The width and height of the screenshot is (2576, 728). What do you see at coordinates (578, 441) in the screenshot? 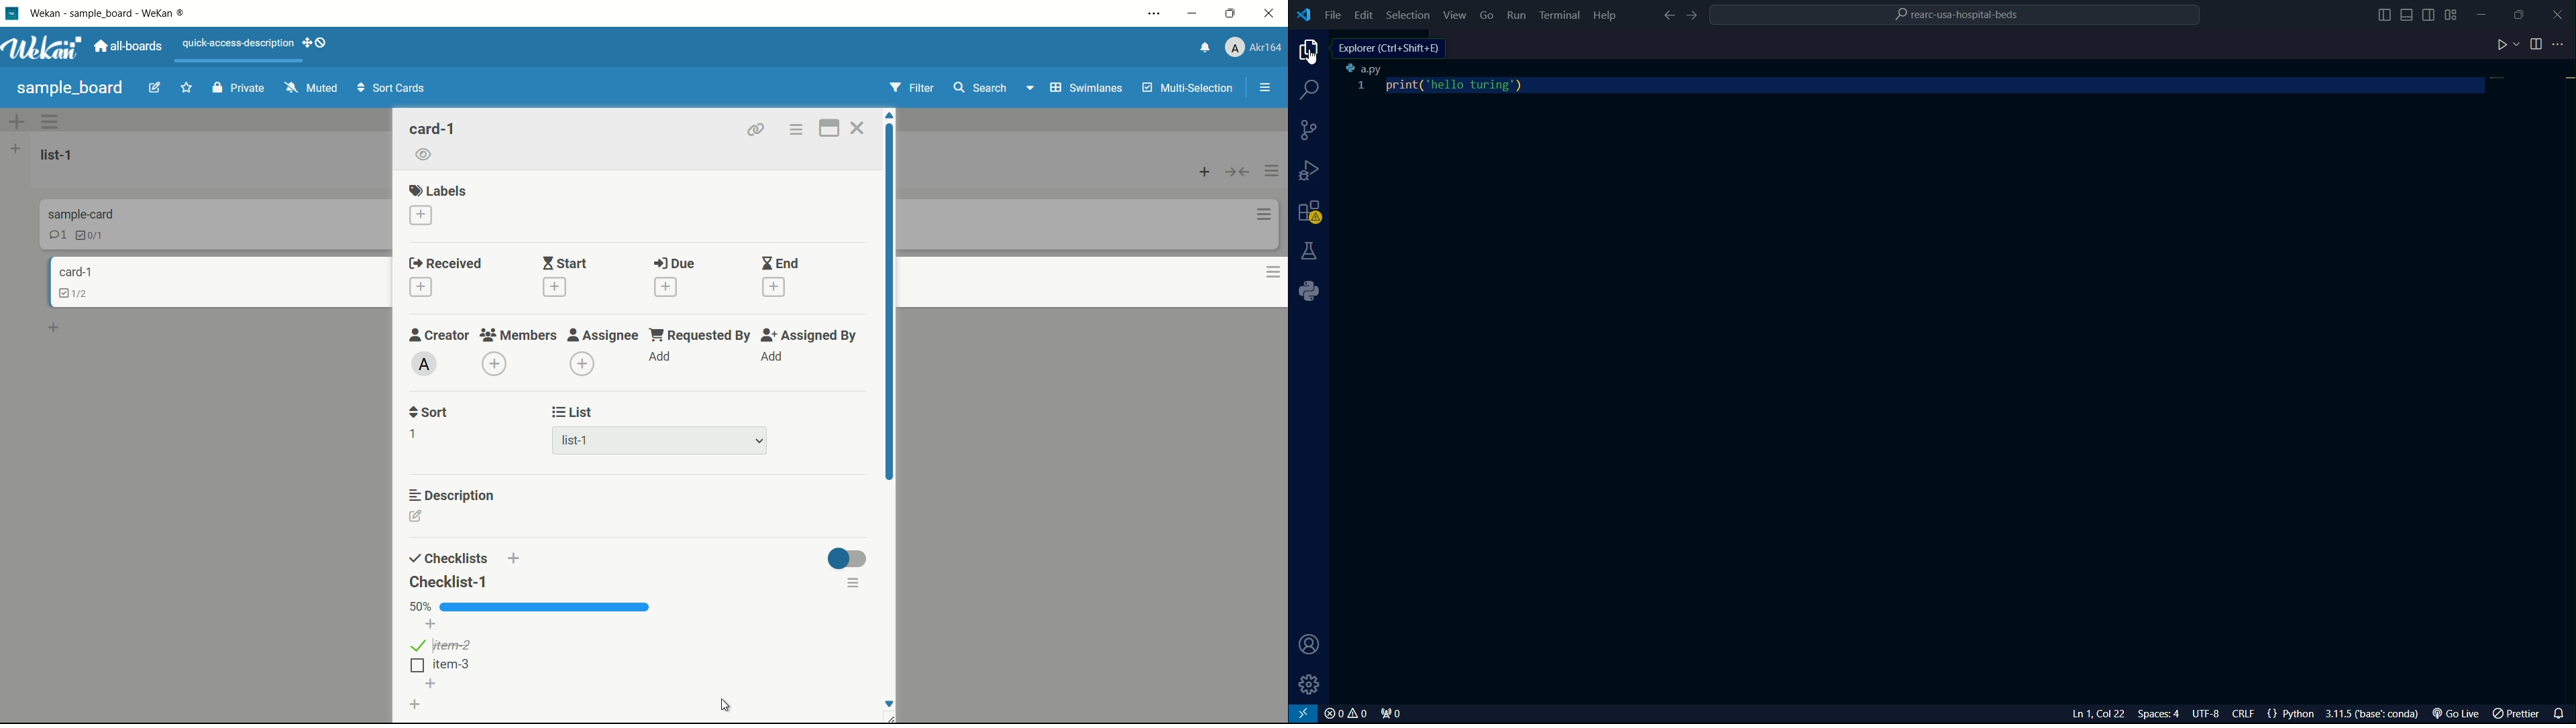
I see `list-1` at bounding box center [578, 441].